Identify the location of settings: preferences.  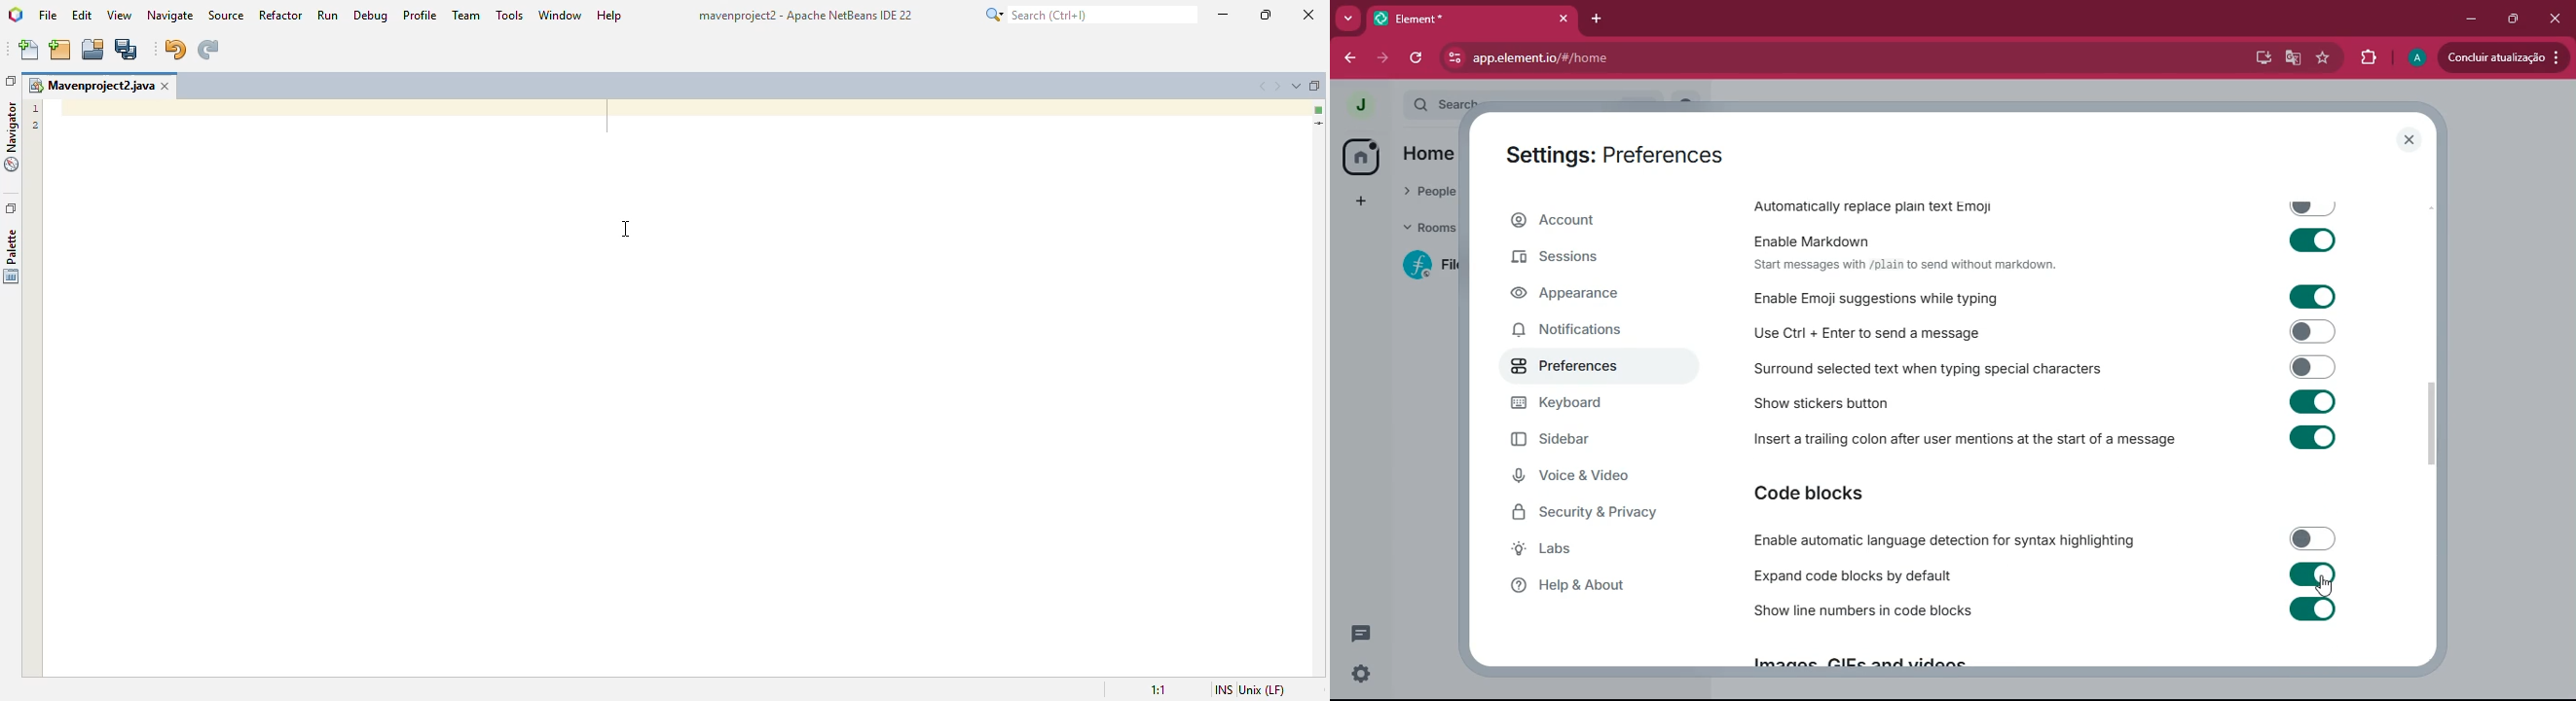
(1616, 152).